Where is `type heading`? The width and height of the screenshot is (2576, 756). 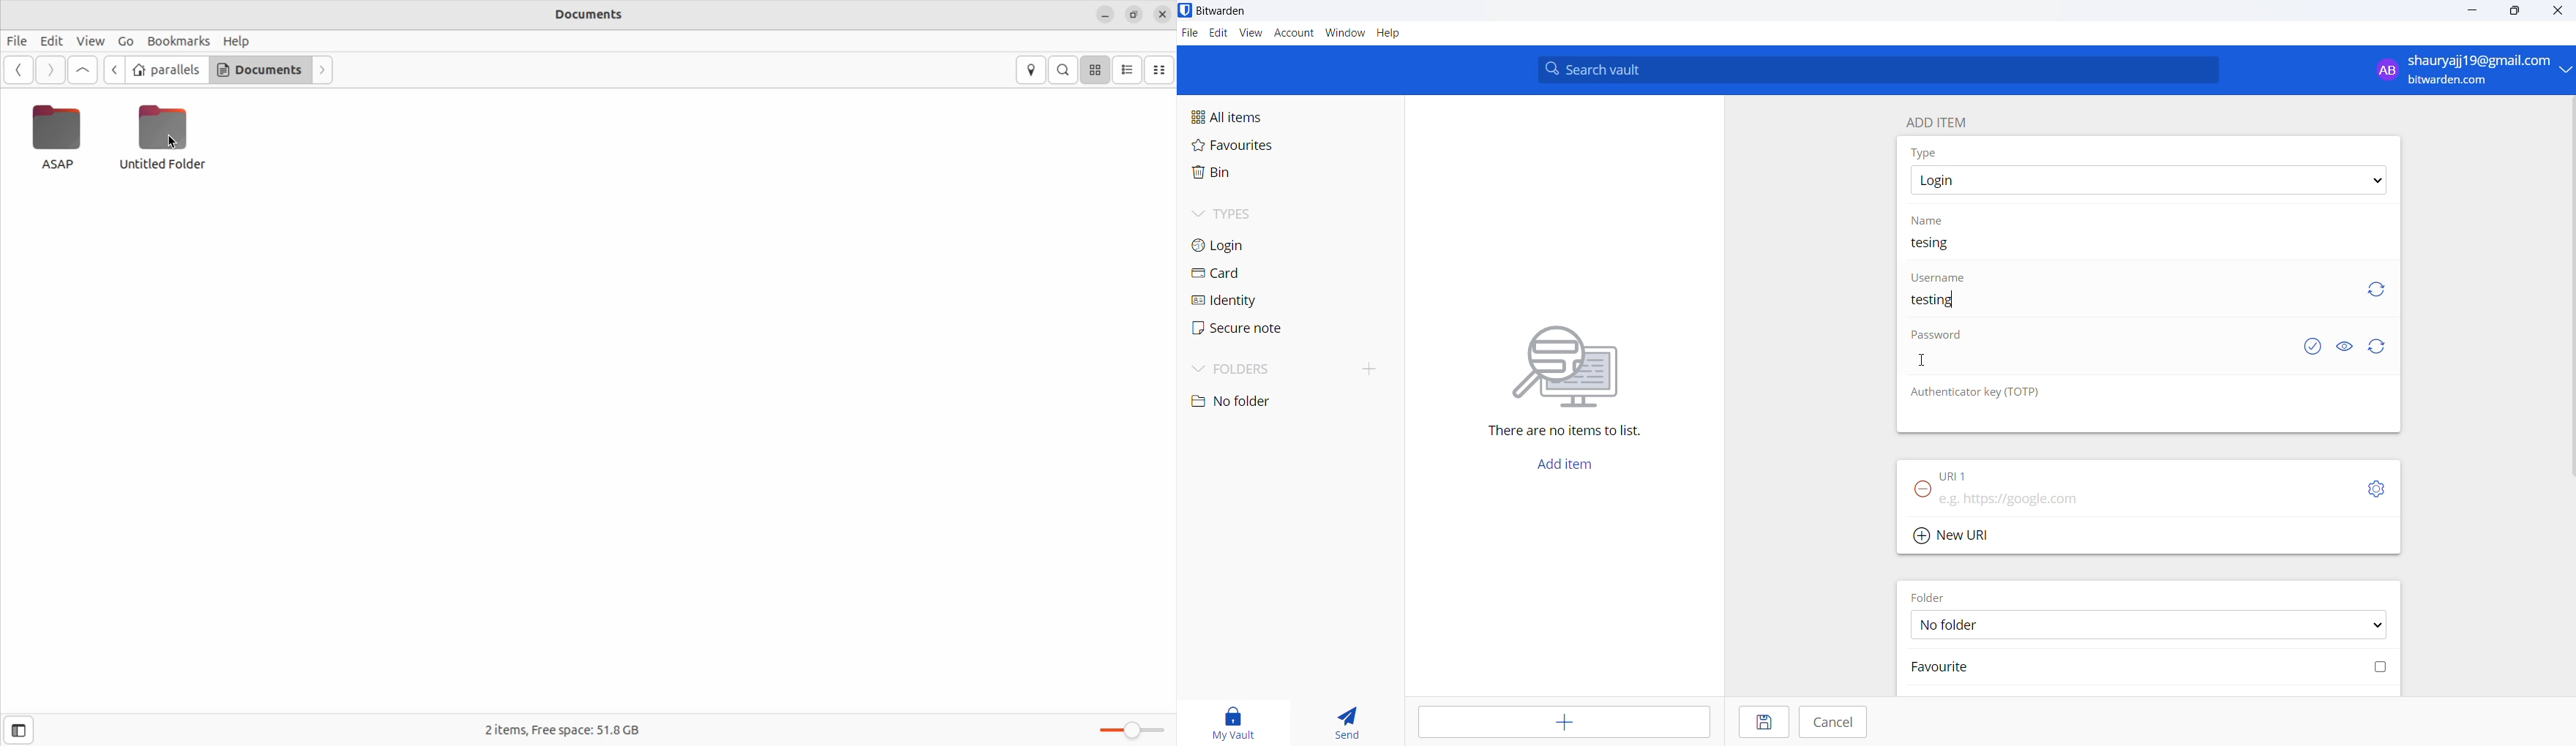 type heading is located at coordinates (1928, 154).